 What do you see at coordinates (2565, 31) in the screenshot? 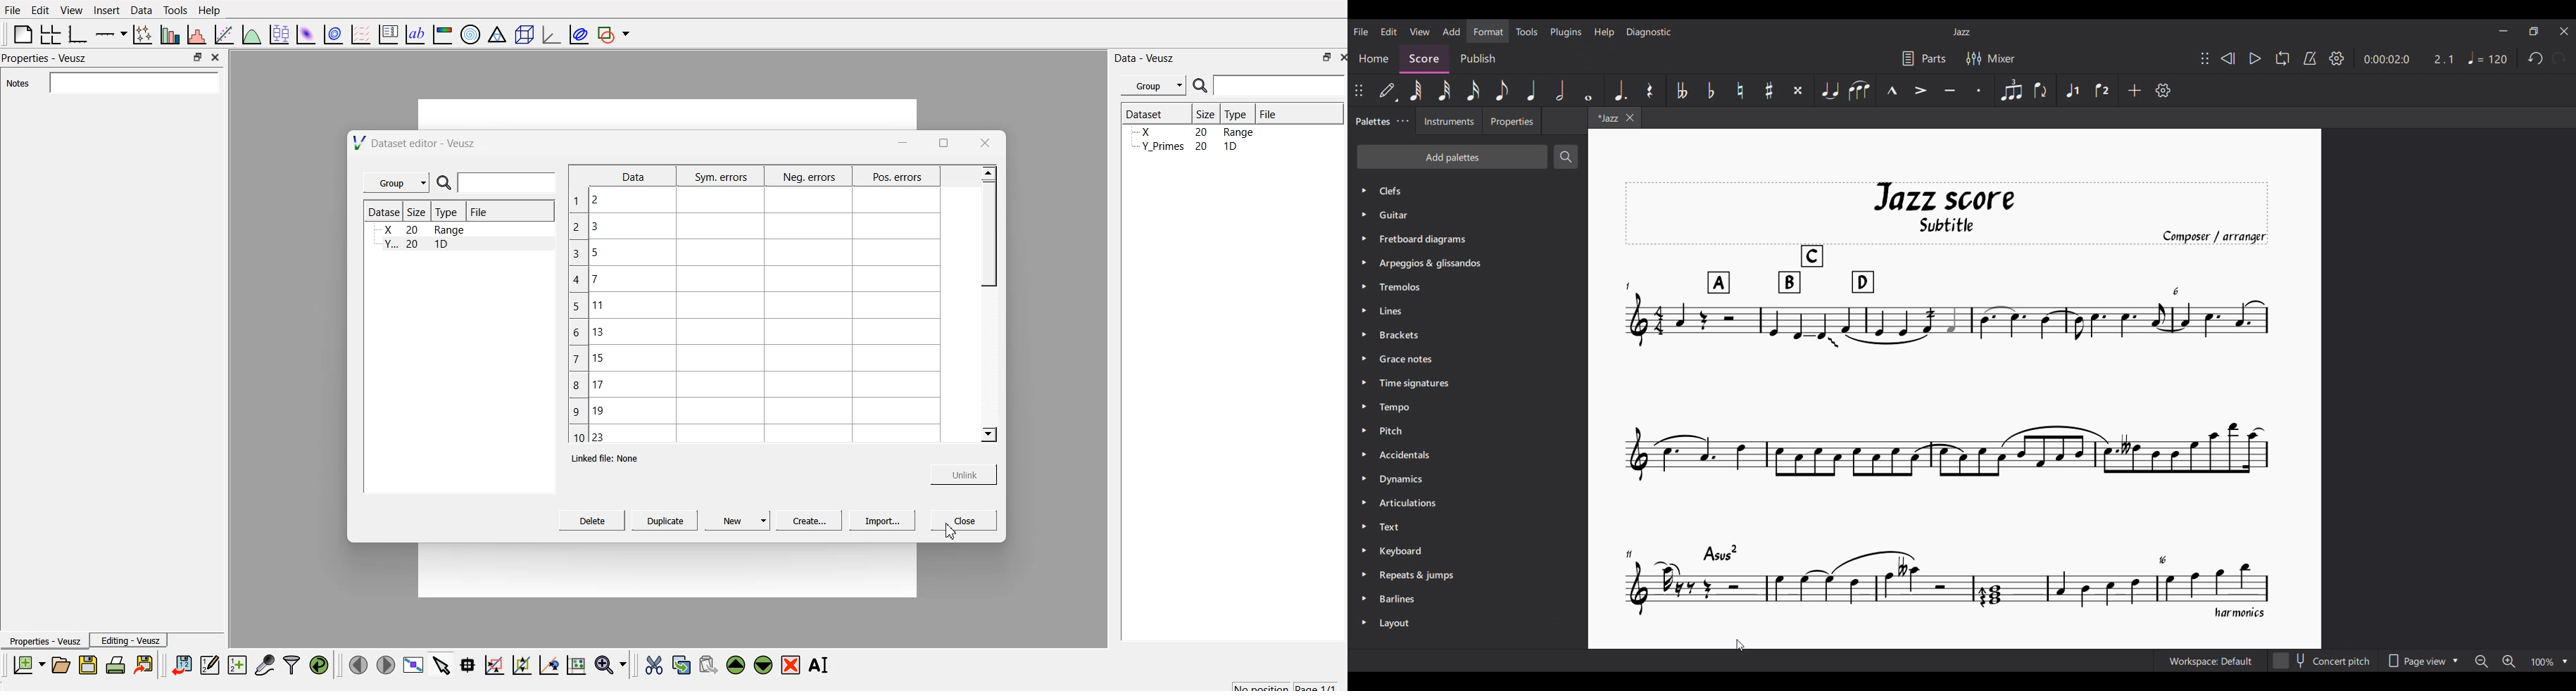
I see `Close interface` at bounding box center [2565, 31].